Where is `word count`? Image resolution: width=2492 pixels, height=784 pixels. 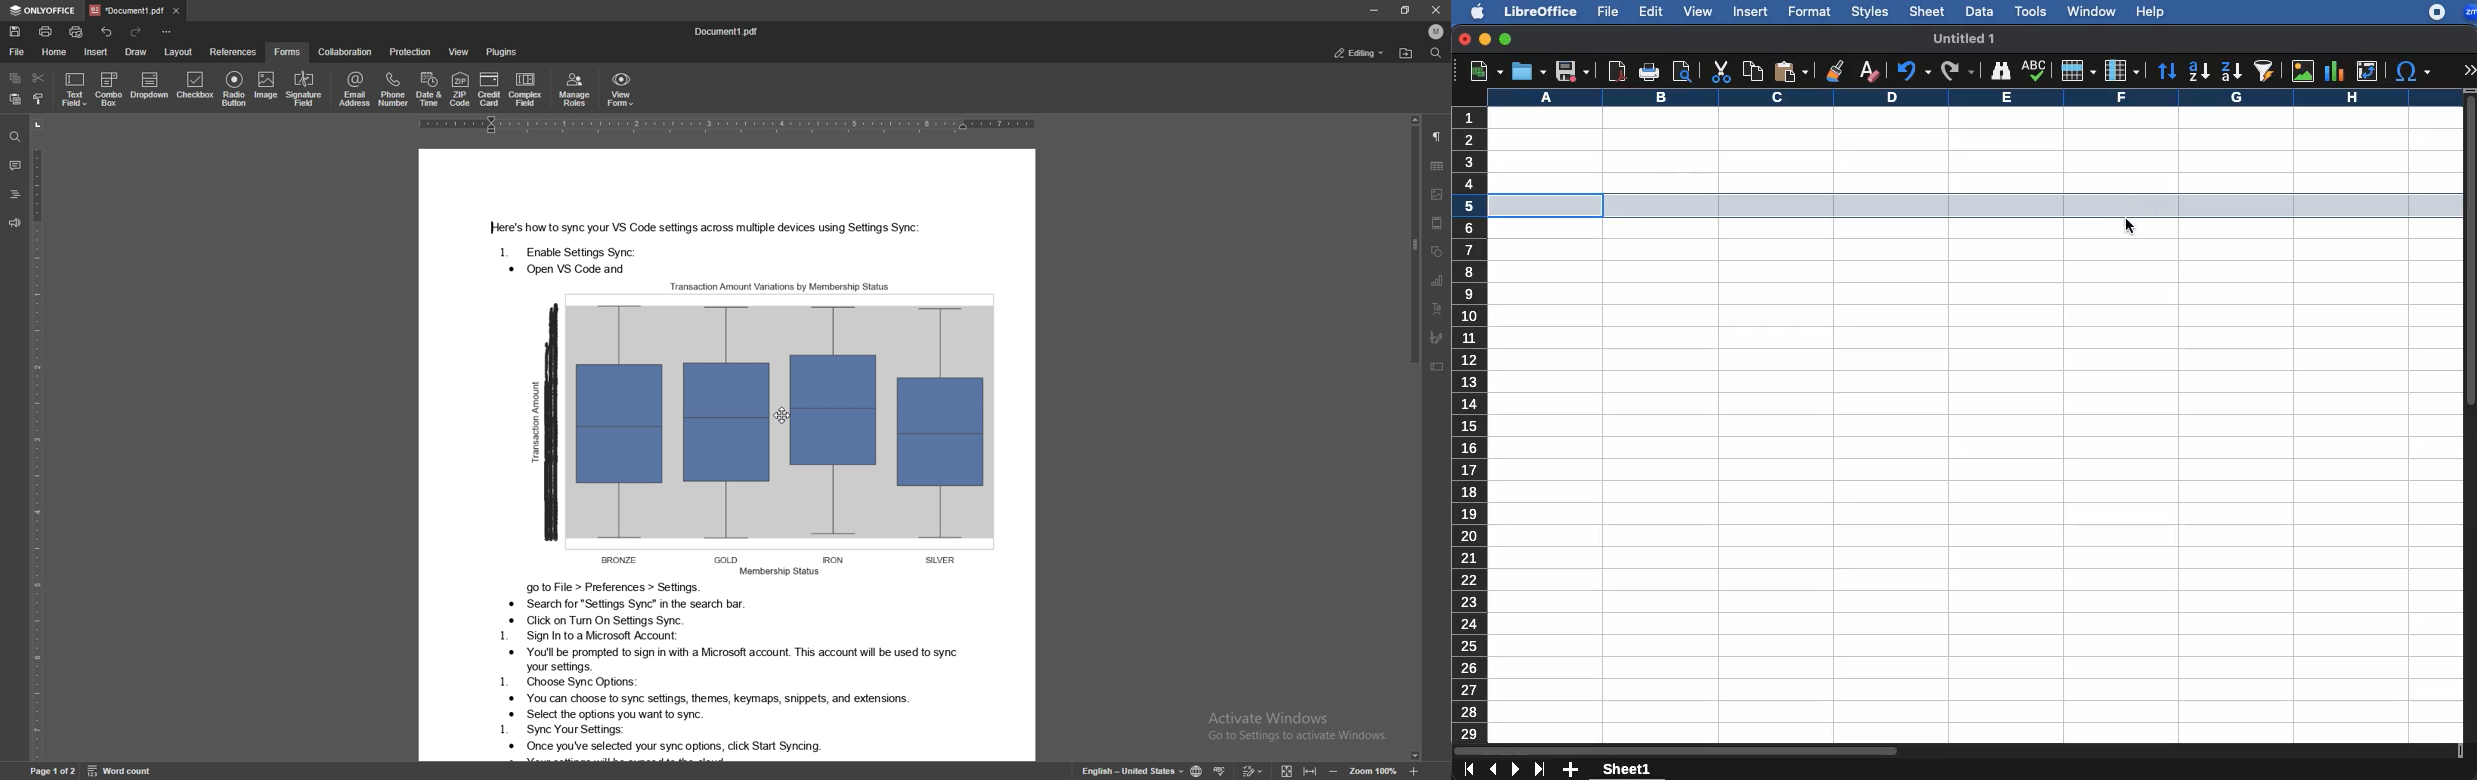
word count is located at coordinates (120, 770).